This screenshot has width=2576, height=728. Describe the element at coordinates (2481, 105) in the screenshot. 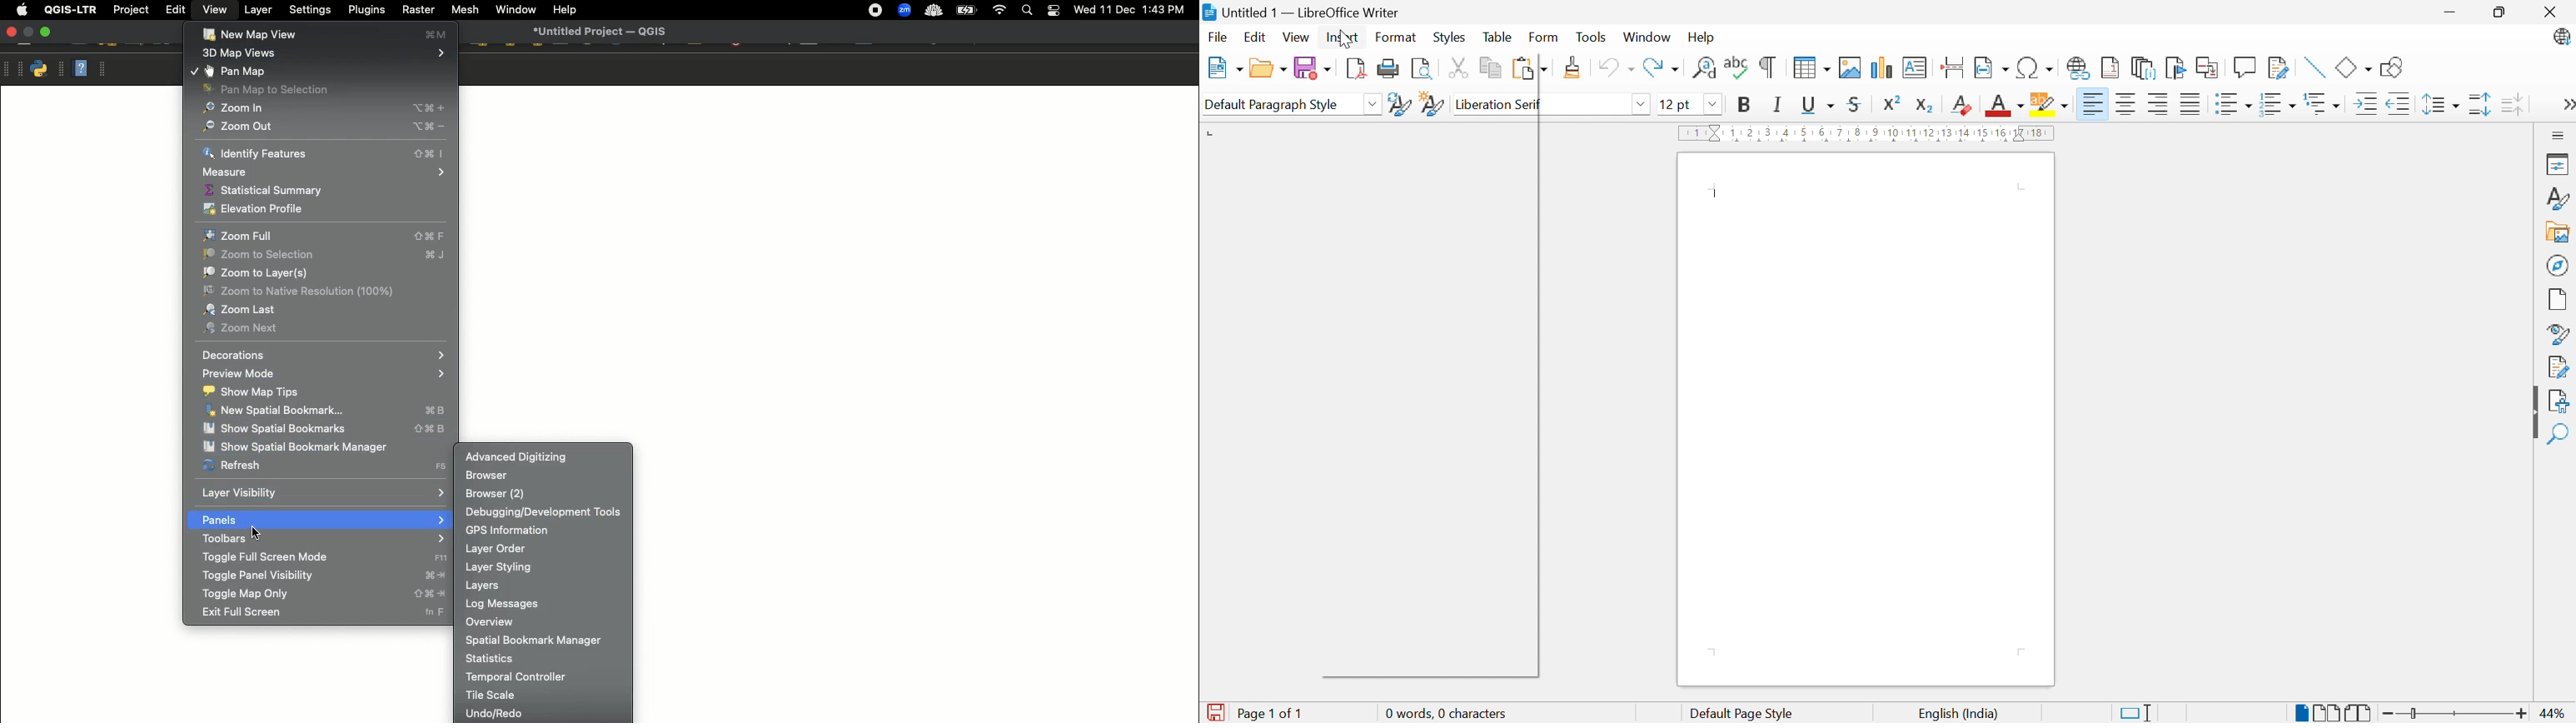

I see `Increase paragraph spacing` at that location.